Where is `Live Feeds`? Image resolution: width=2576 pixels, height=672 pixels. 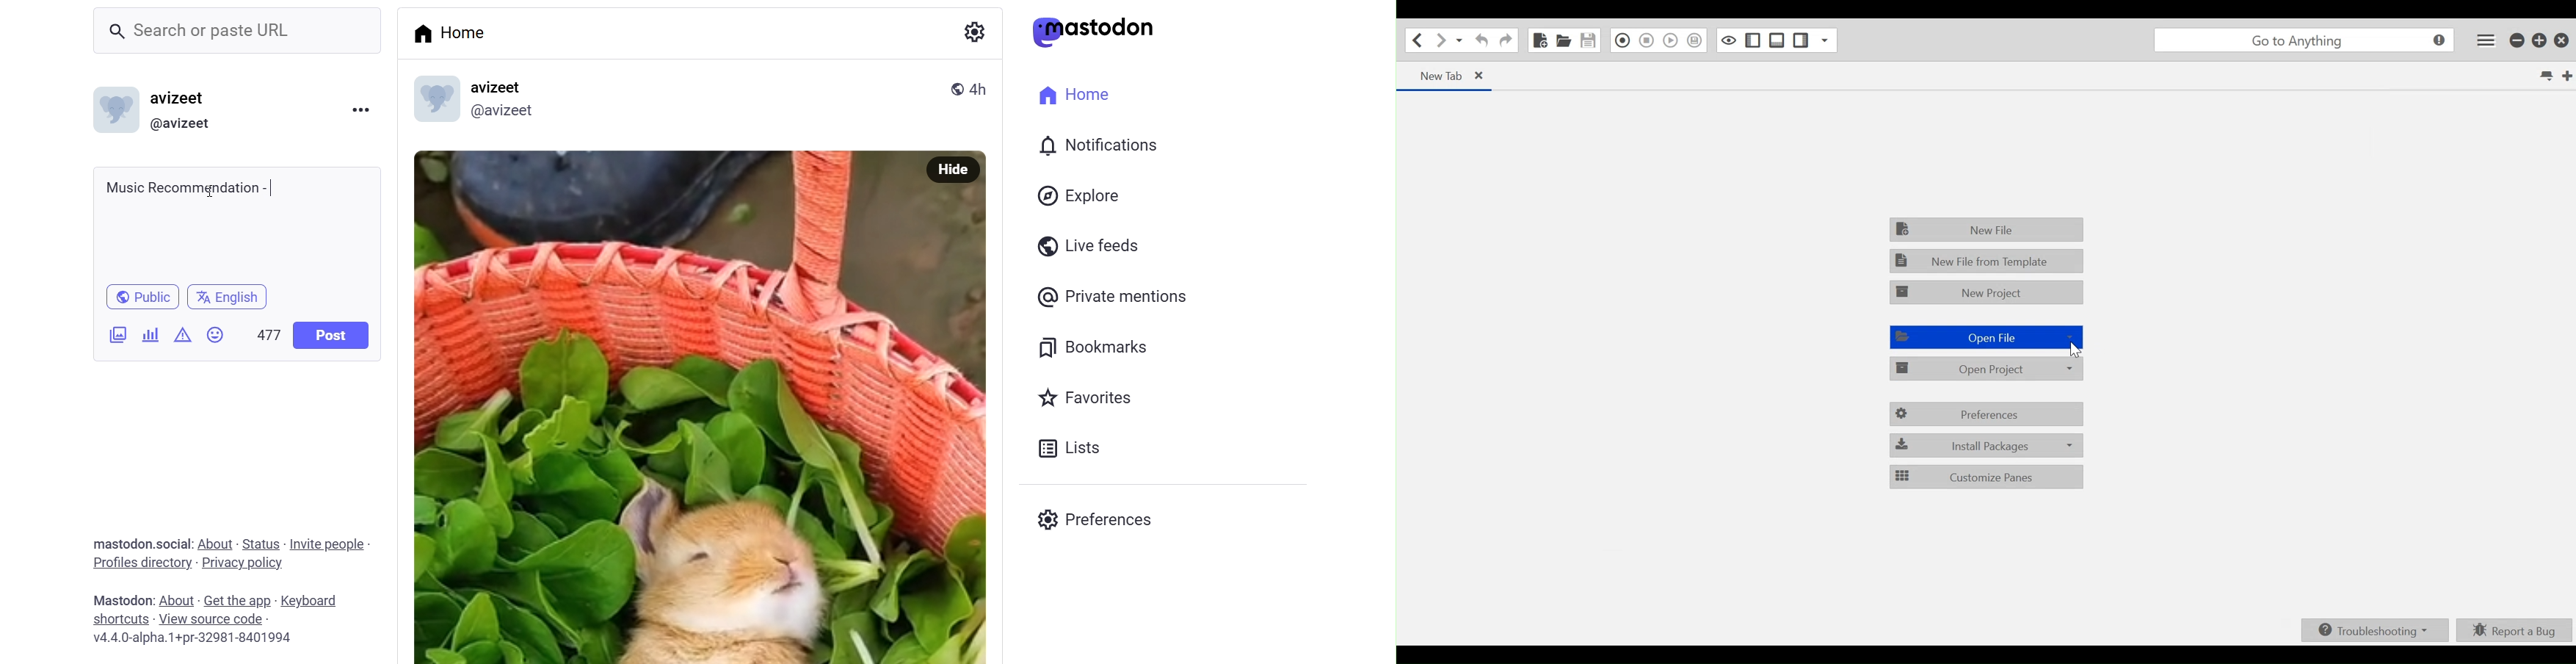 Live Feeds is located at coordinates (1088, 245).